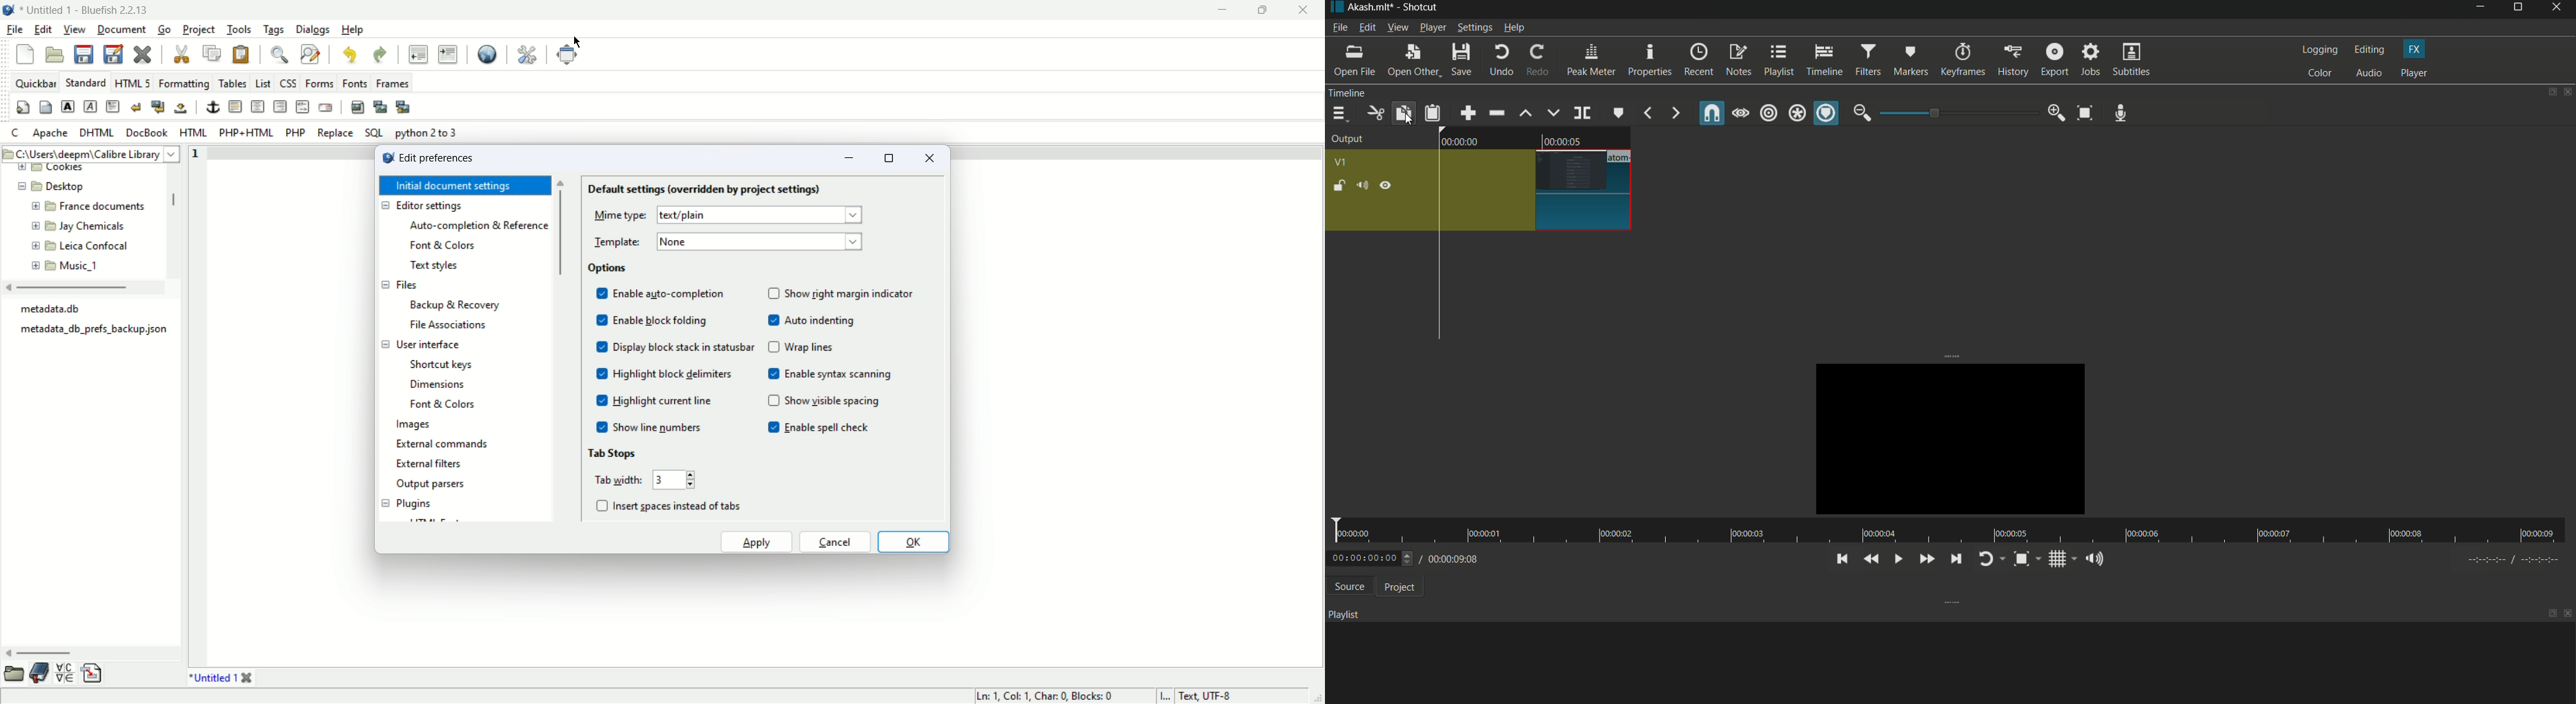 The image size is (2576, 728). What do you see at coordinates (381, 108) in the screenshot?
I see `insert thumbnail` at bounding box center [381, 108].